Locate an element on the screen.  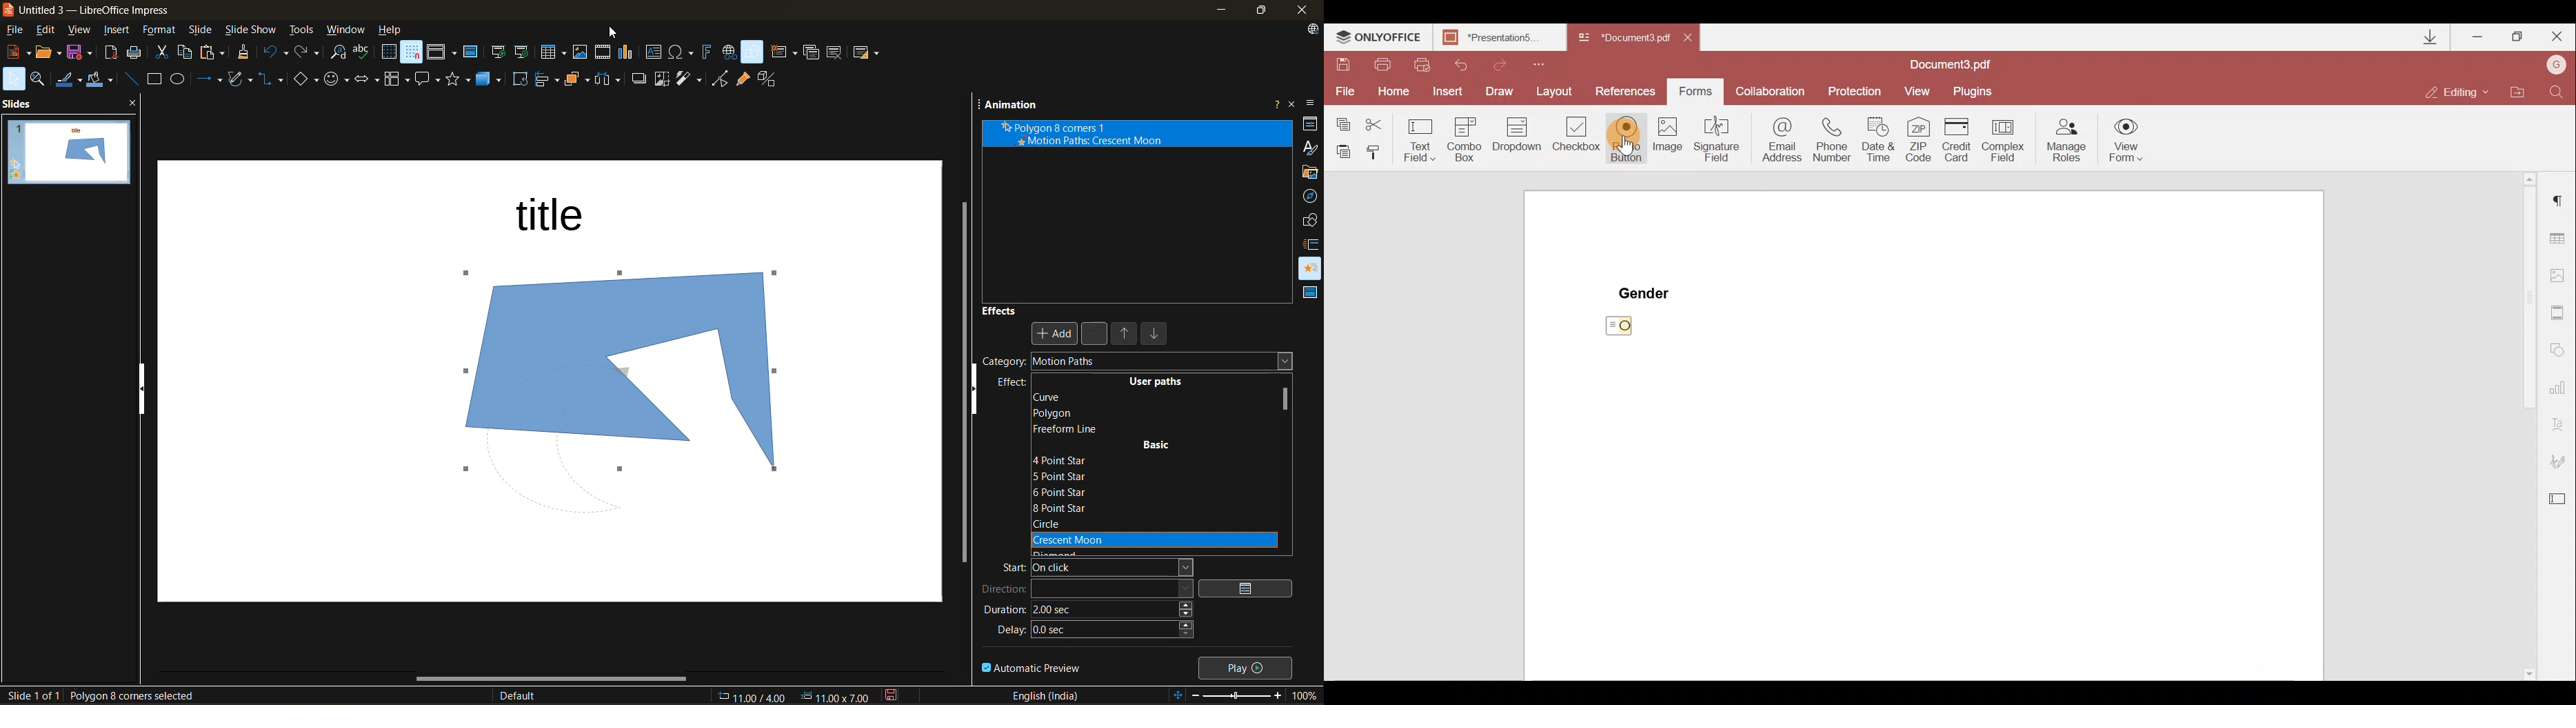
snap to grid is located at coordinates (410, 53).